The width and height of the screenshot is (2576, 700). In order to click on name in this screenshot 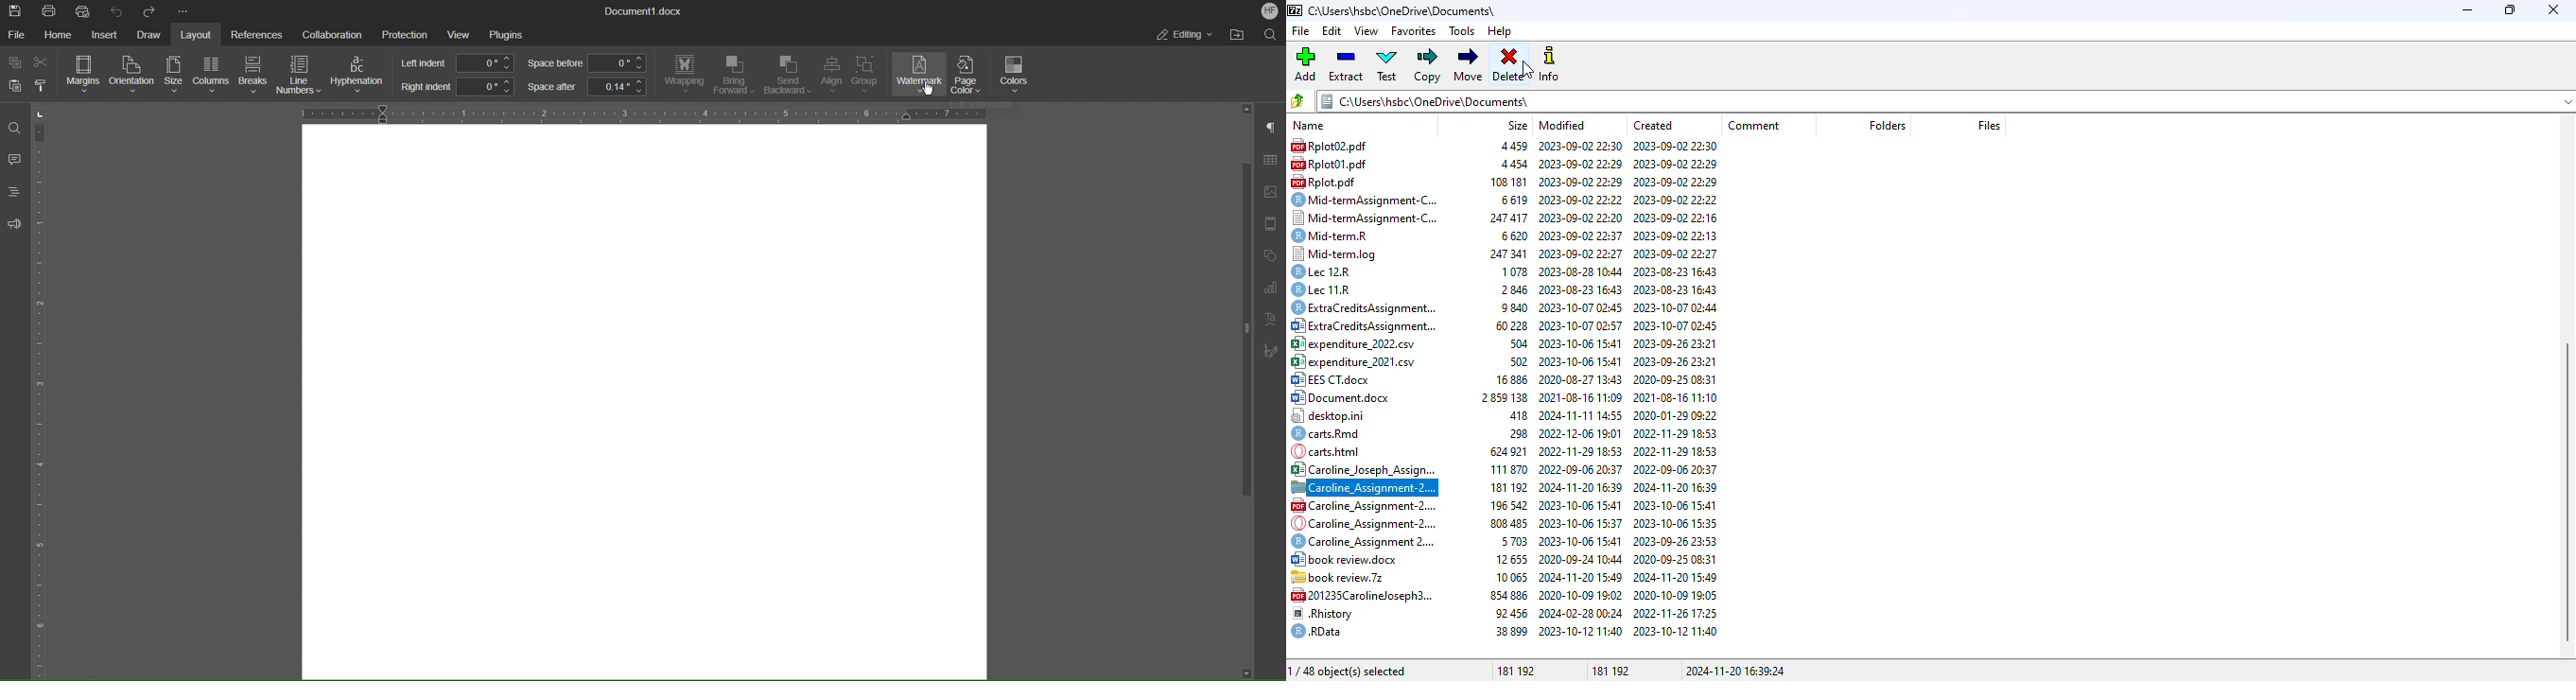, I will do `click(1306, 126)`.